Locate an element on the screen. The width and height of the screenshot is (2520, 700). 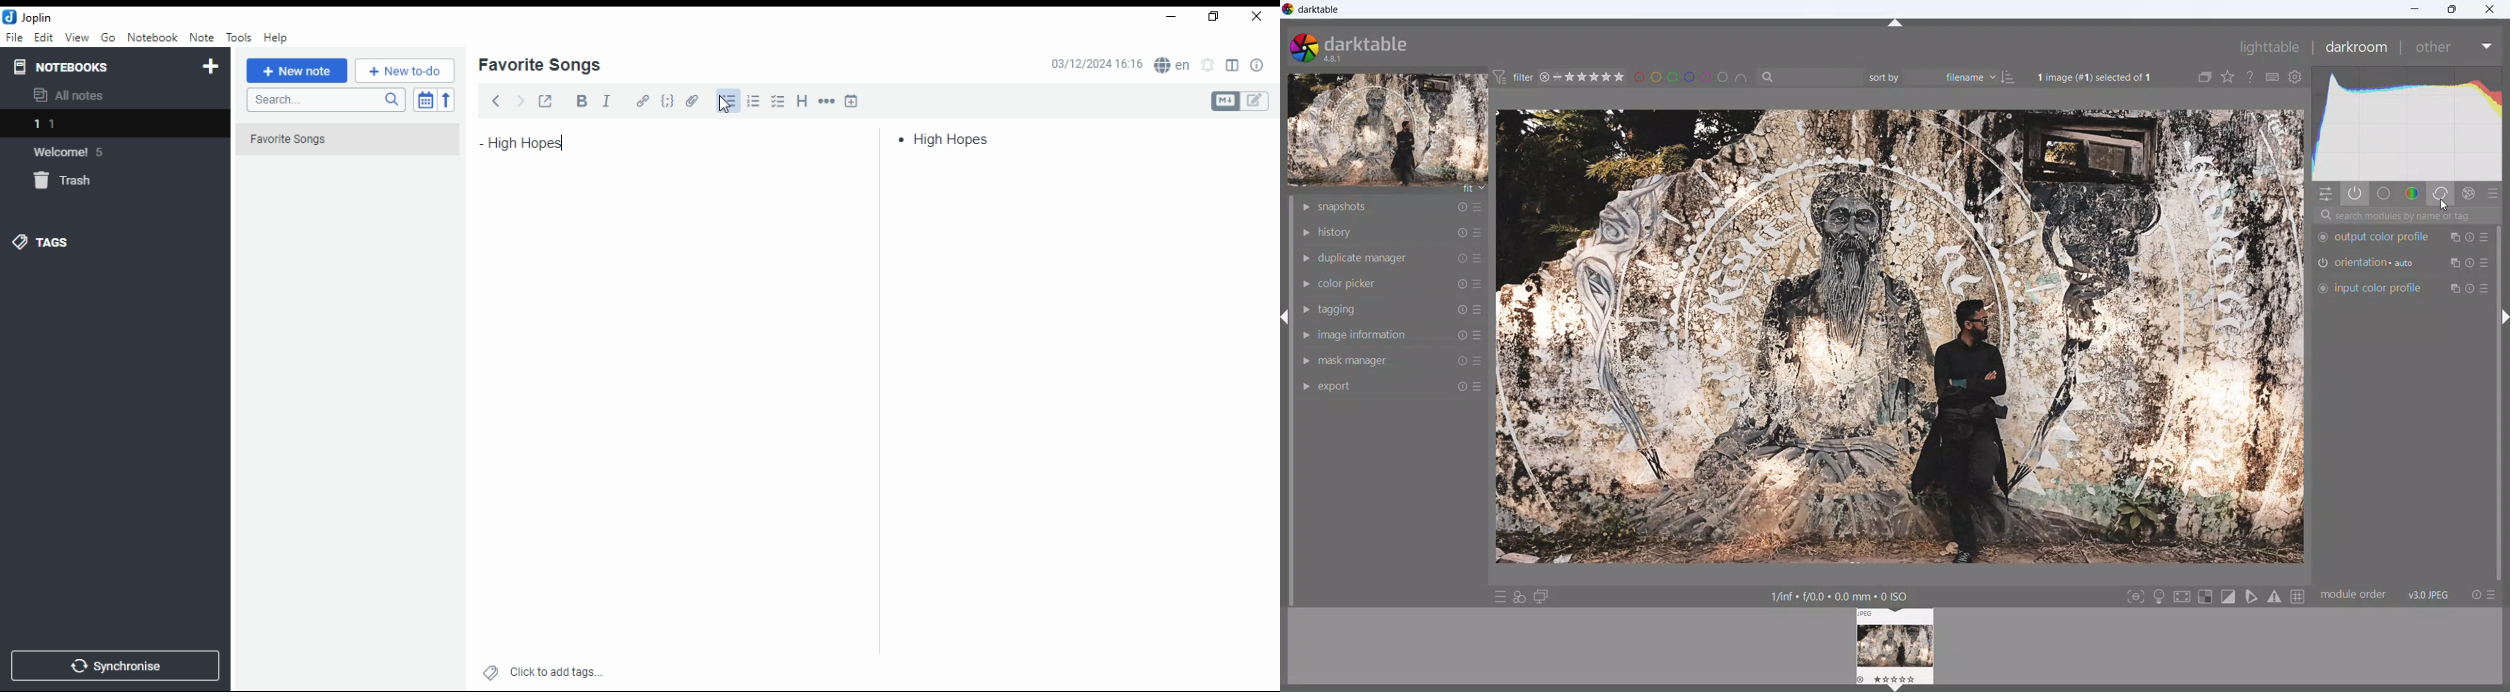
reset is located at coordinates (2472, 263).